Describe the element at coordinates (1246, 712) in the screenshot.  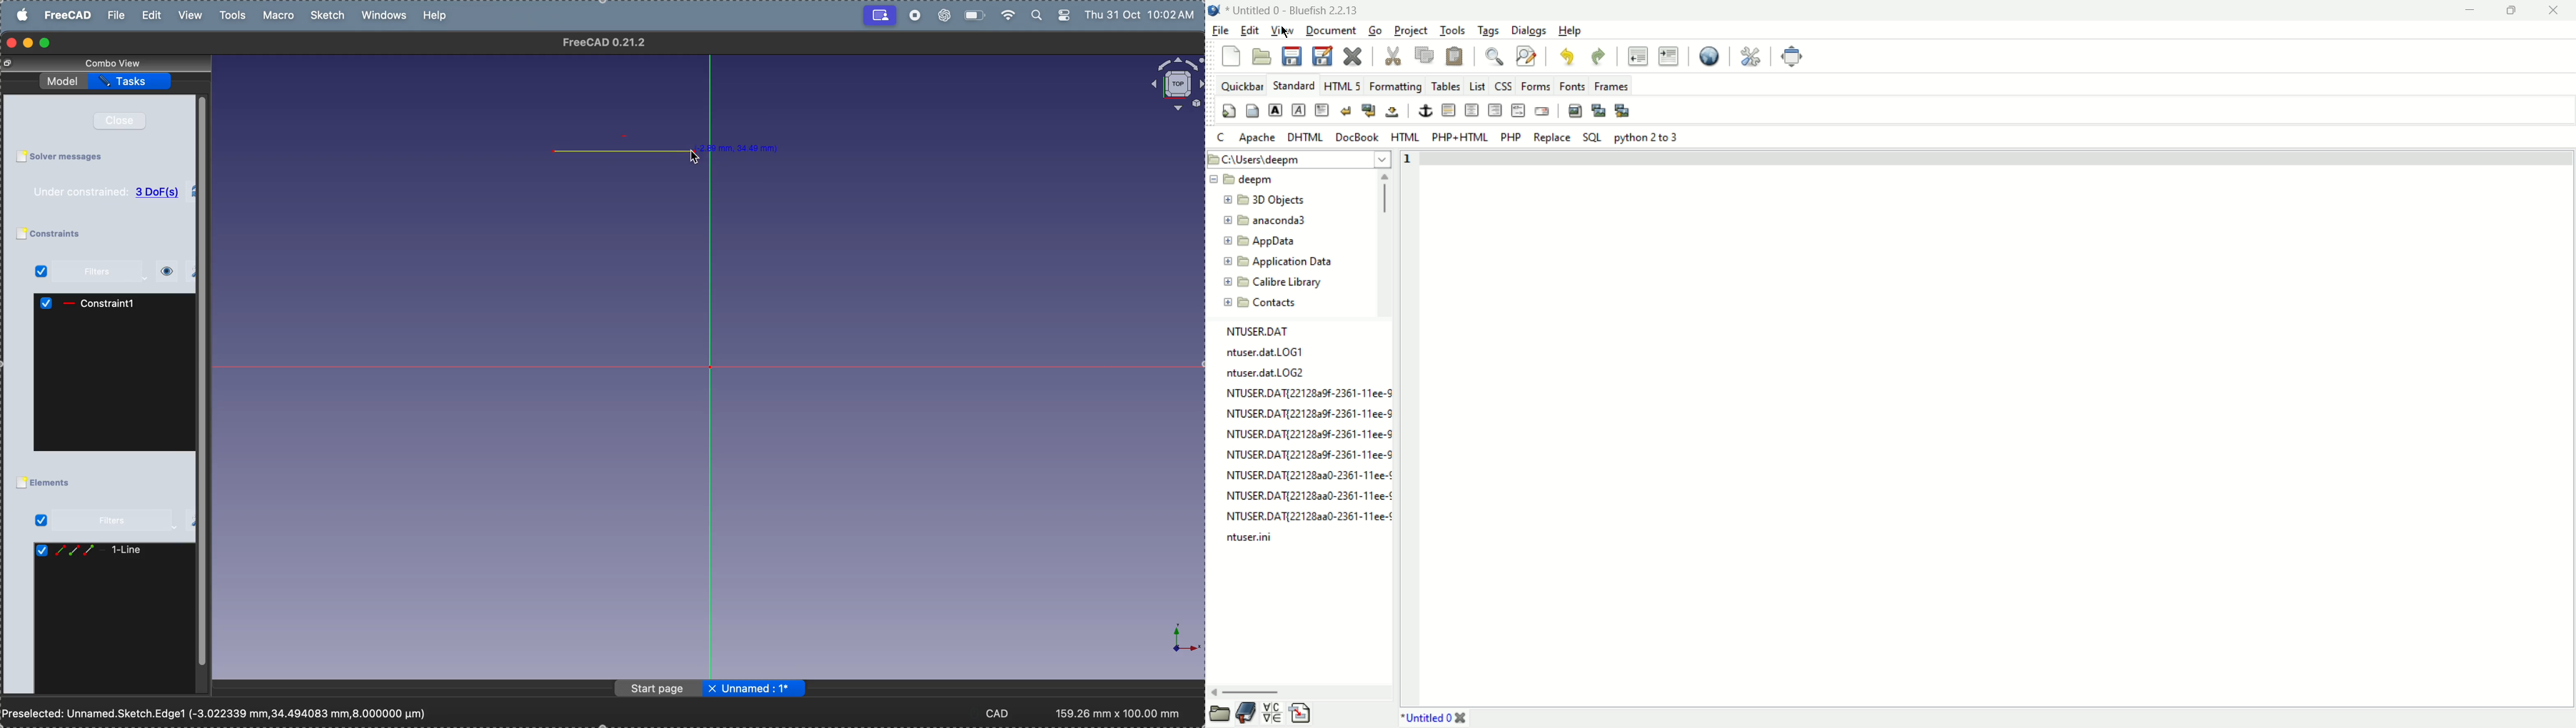
I see `bookmarks` at that location.